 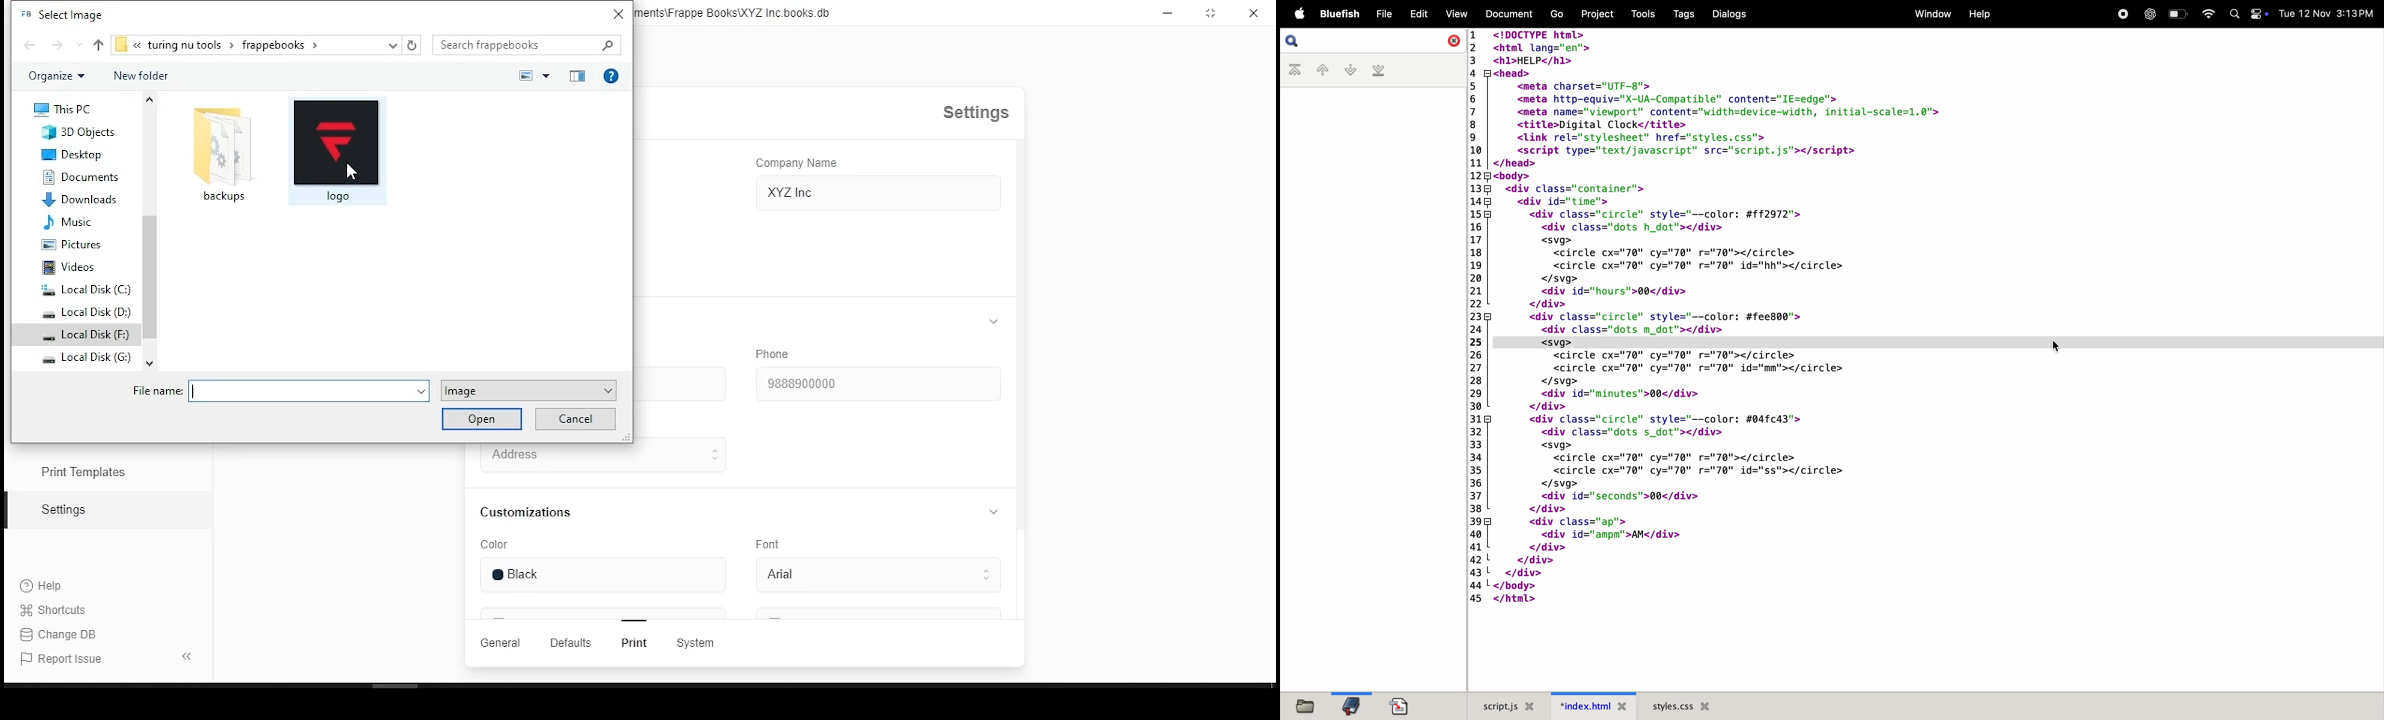 What do you see at coordinates (62, 660) in the screenshot?
I see `Report Issue` at bounding box center [62, 660].